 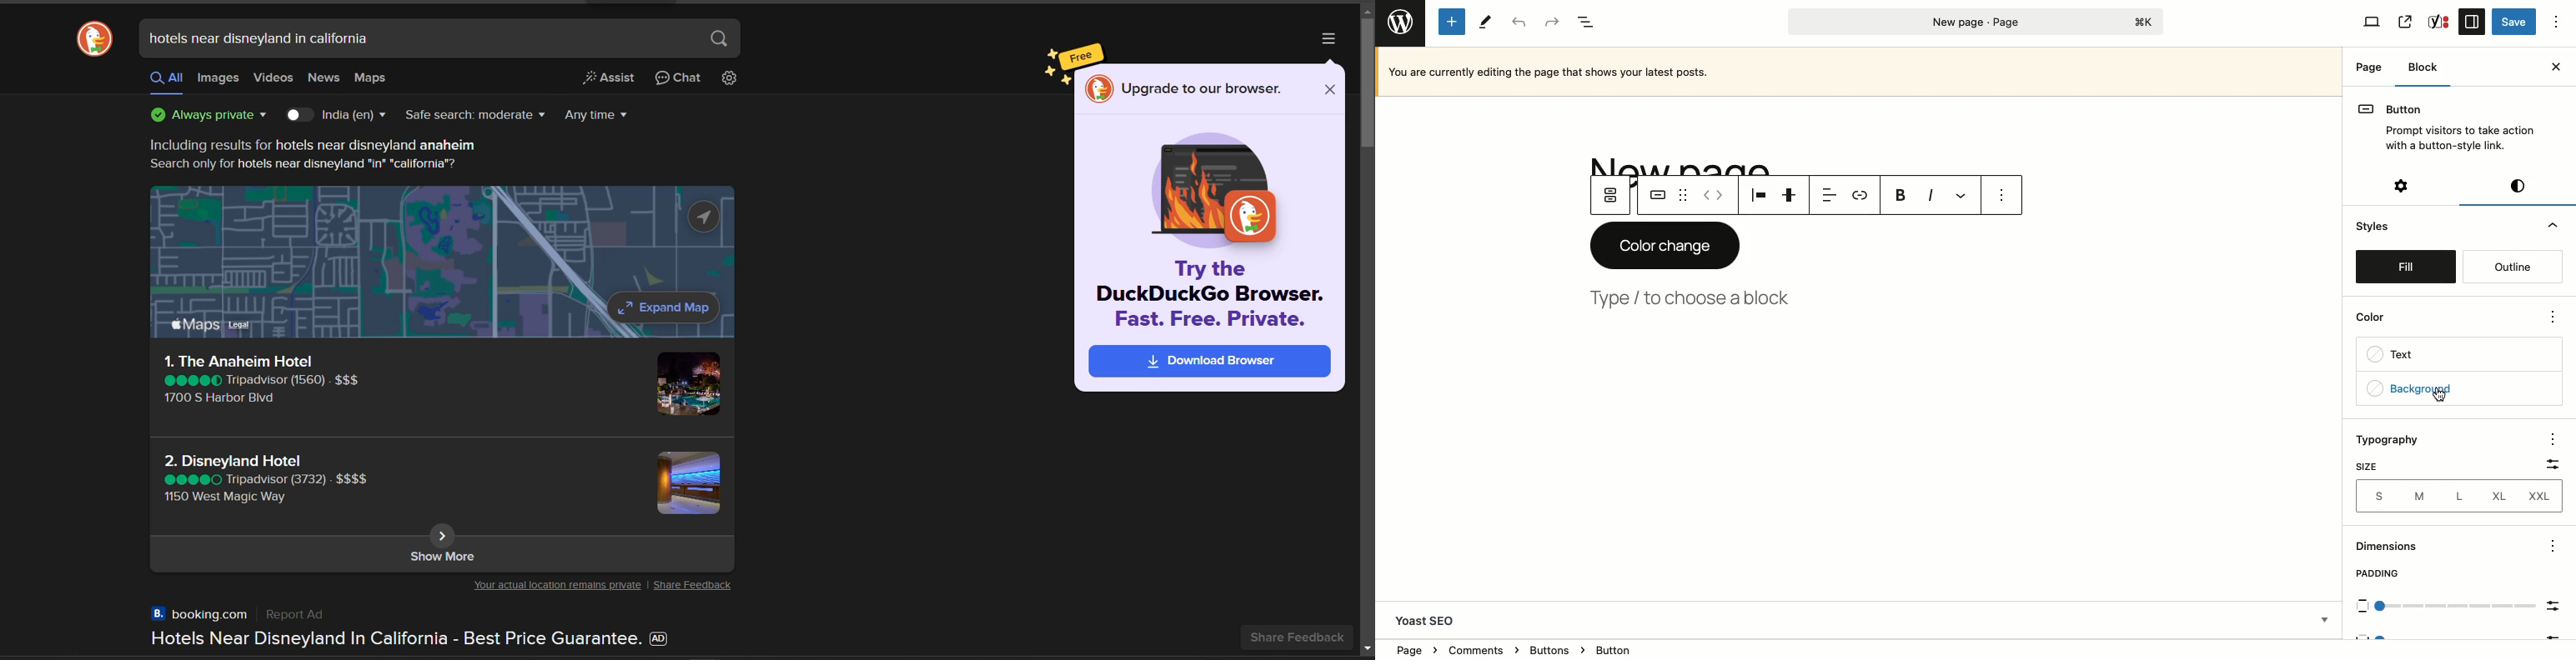 I want to click on Filter, so click(x=2548, y=464).